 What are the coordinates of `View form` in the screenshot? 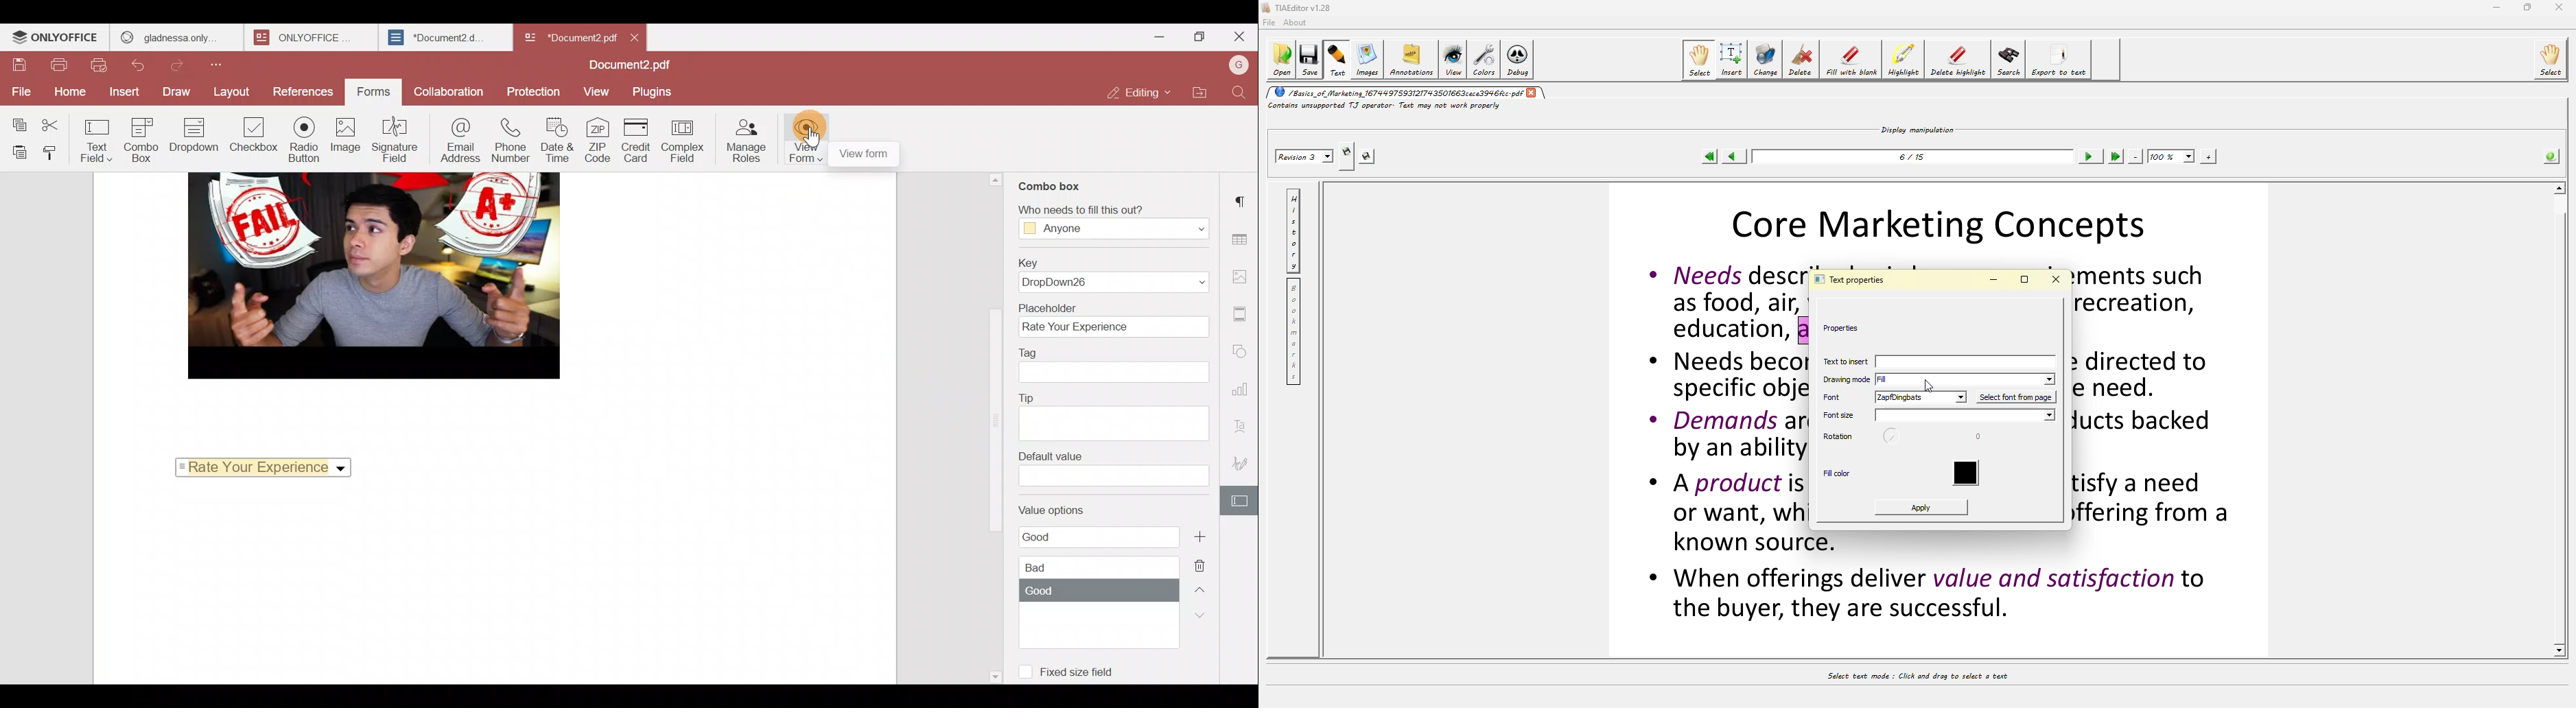 It's located at (866, 155).